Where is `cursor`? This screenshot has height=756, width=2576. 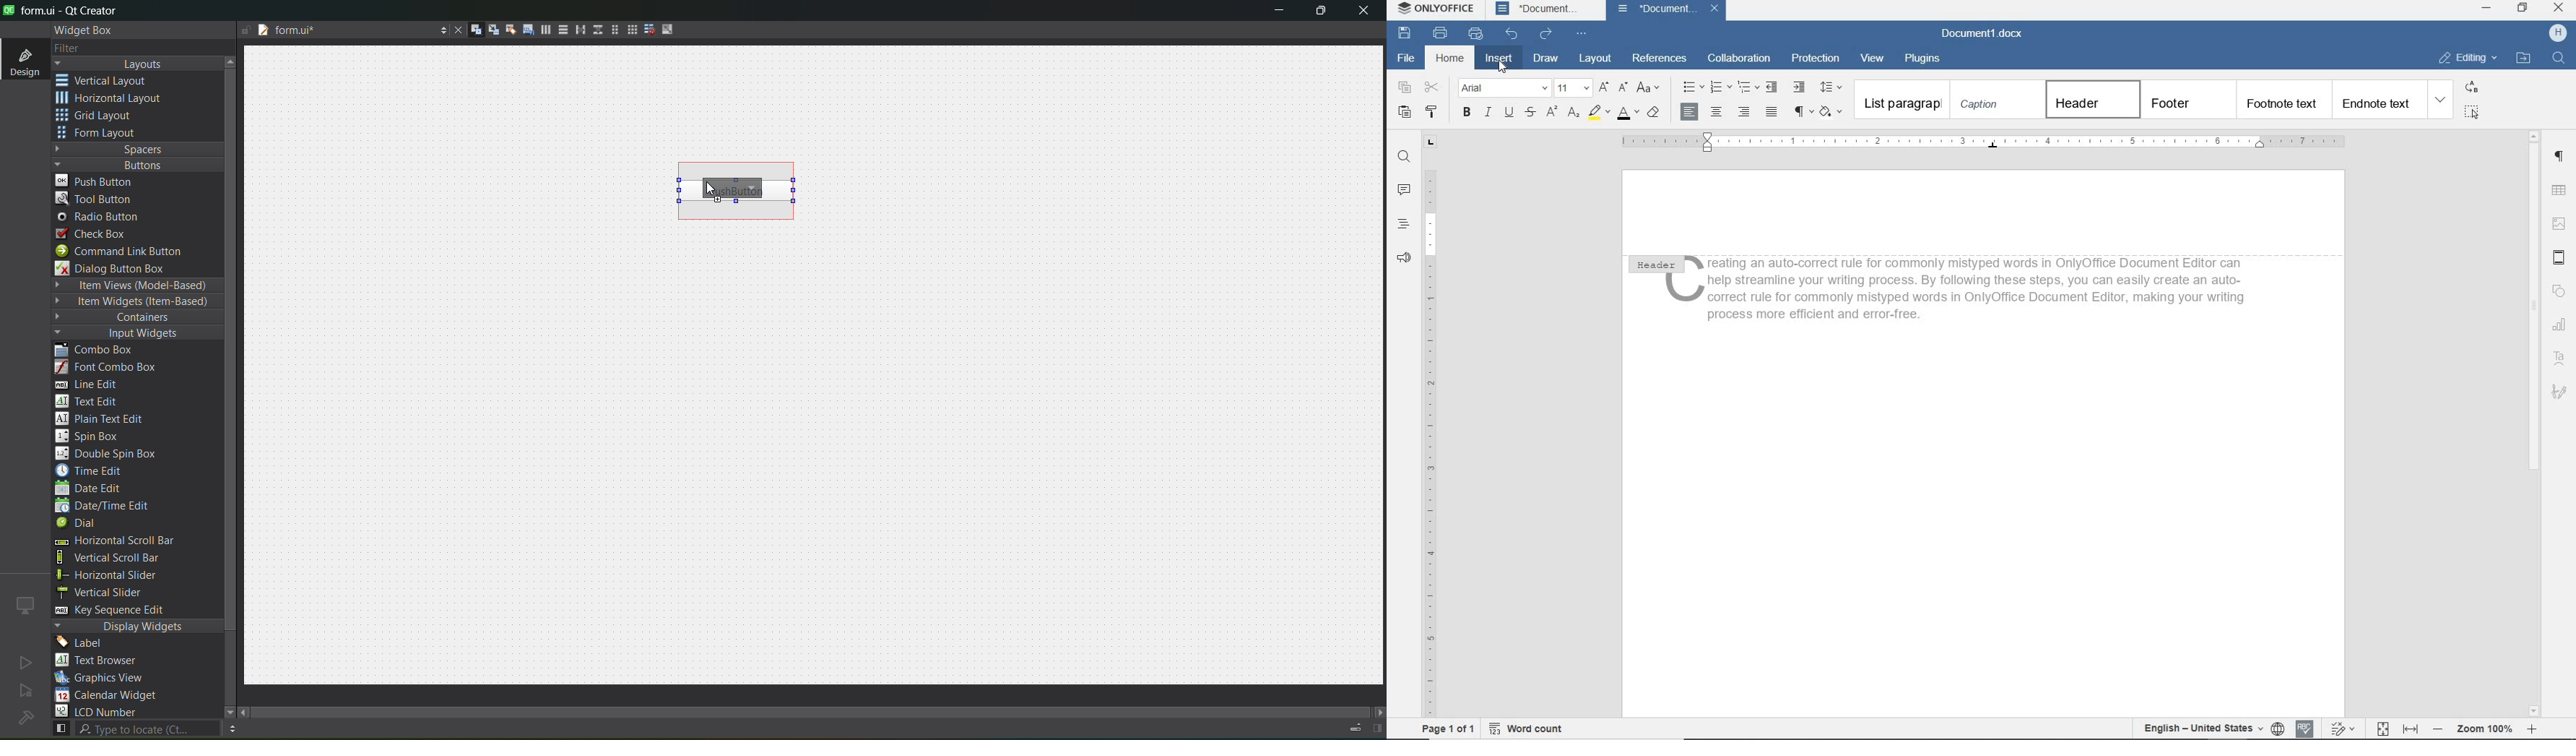
cursor is located at coordinates (708, 187).